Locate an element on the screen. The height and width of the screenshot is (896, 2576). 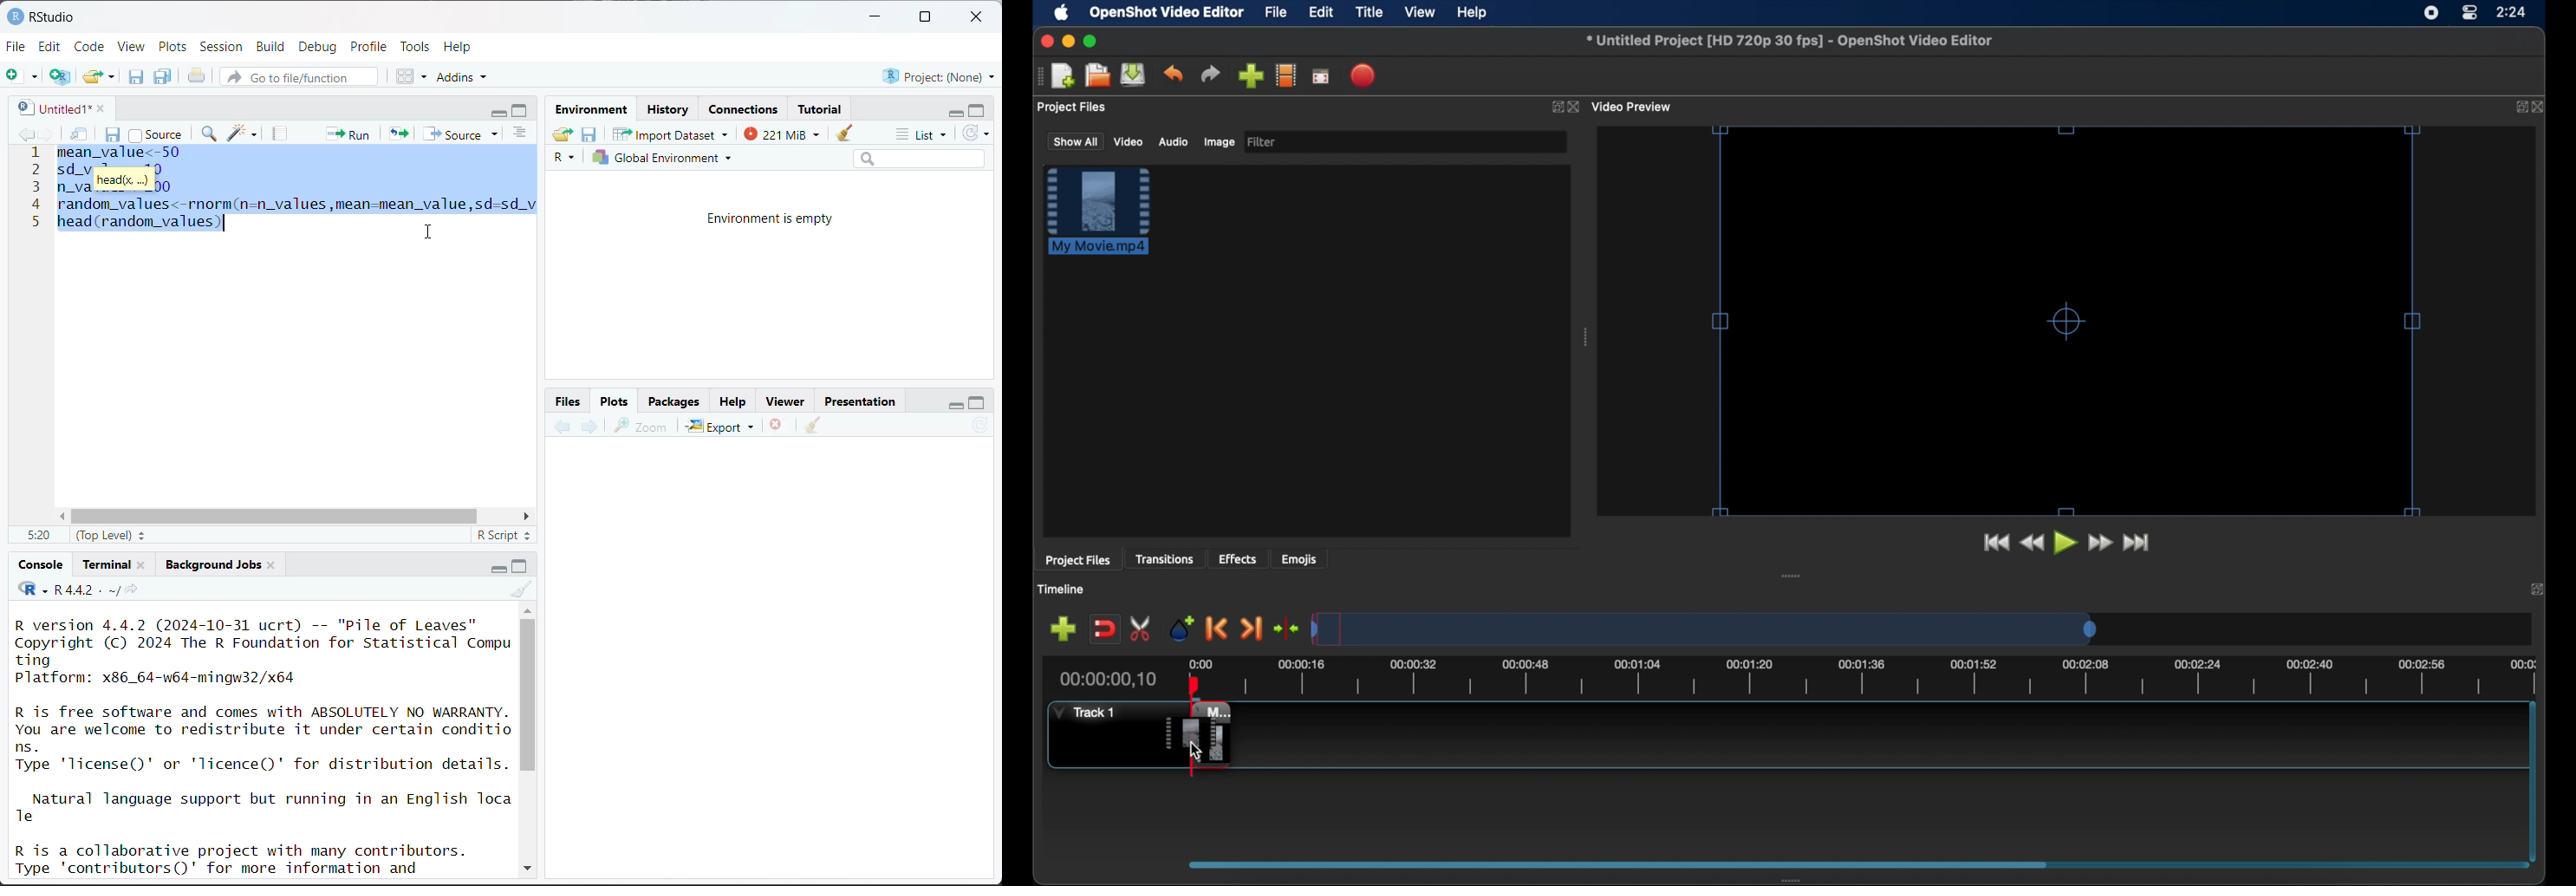
Background jobs is located at coordinates (213, 564).